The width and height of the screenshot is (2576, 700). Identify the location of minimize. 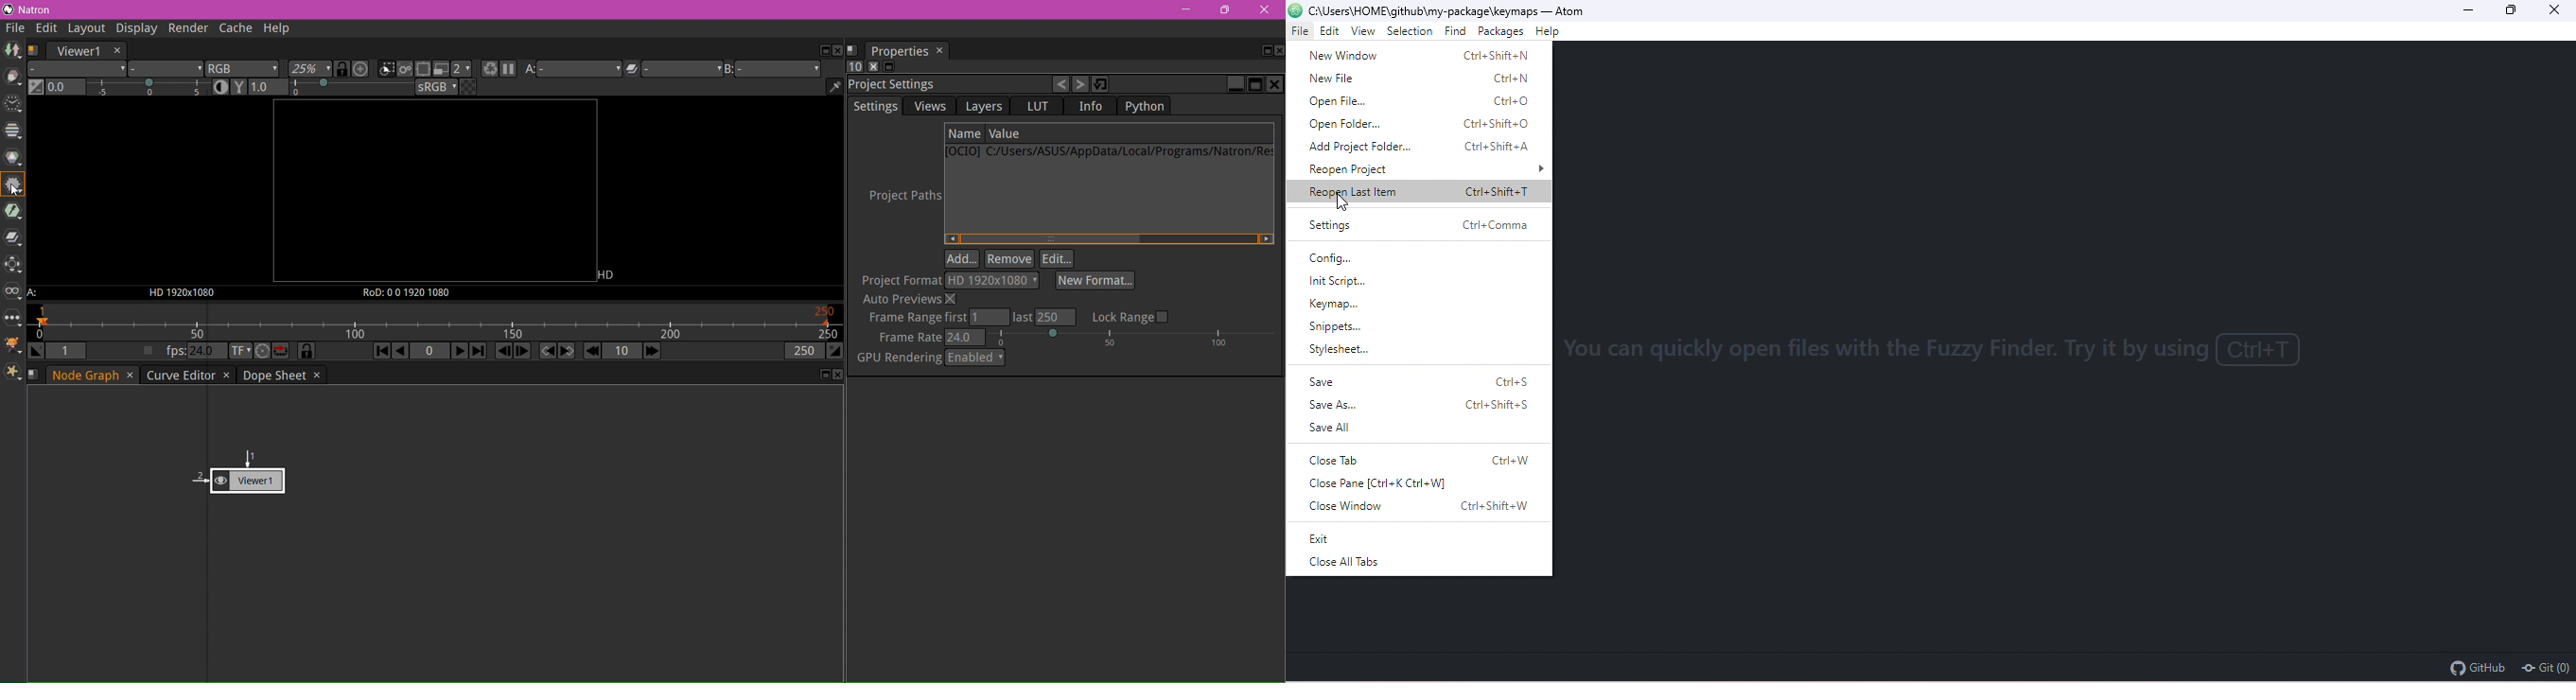
(2471, 10).